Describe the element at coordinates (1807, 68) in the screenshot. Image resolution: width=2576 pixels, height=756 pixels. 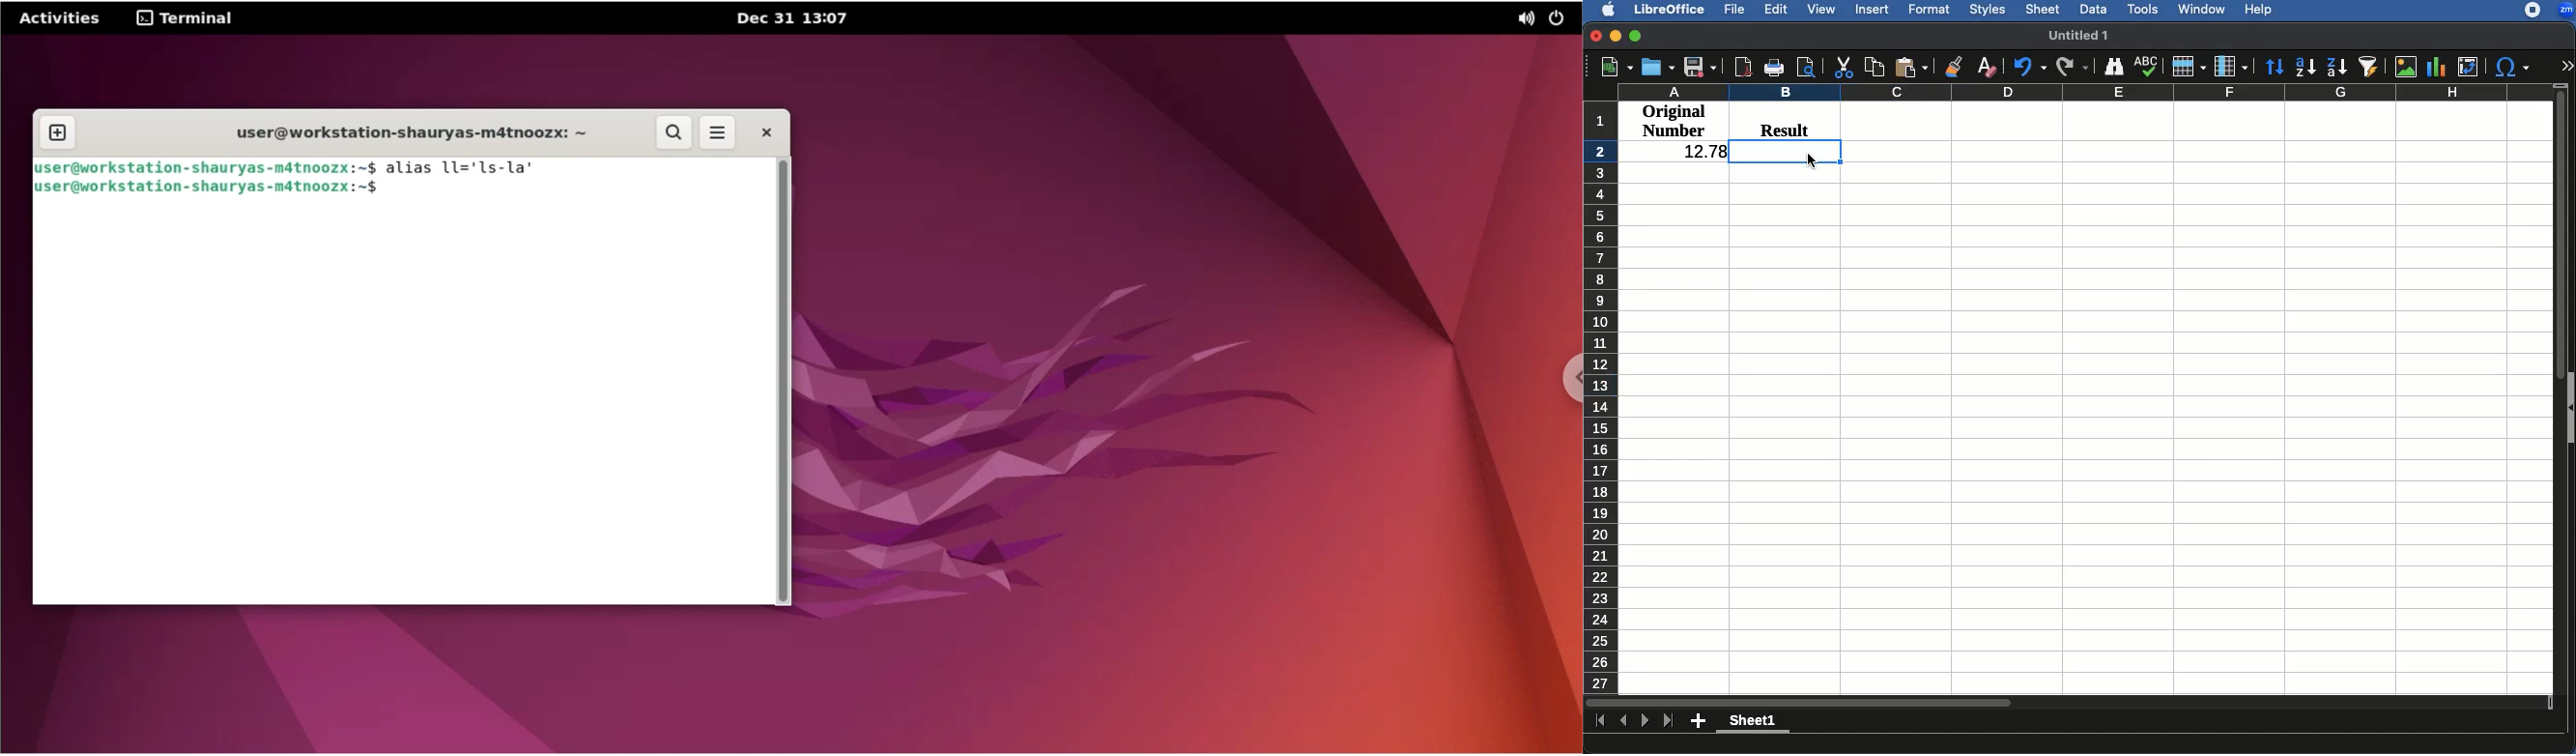
I see `Print preview ` at that location.